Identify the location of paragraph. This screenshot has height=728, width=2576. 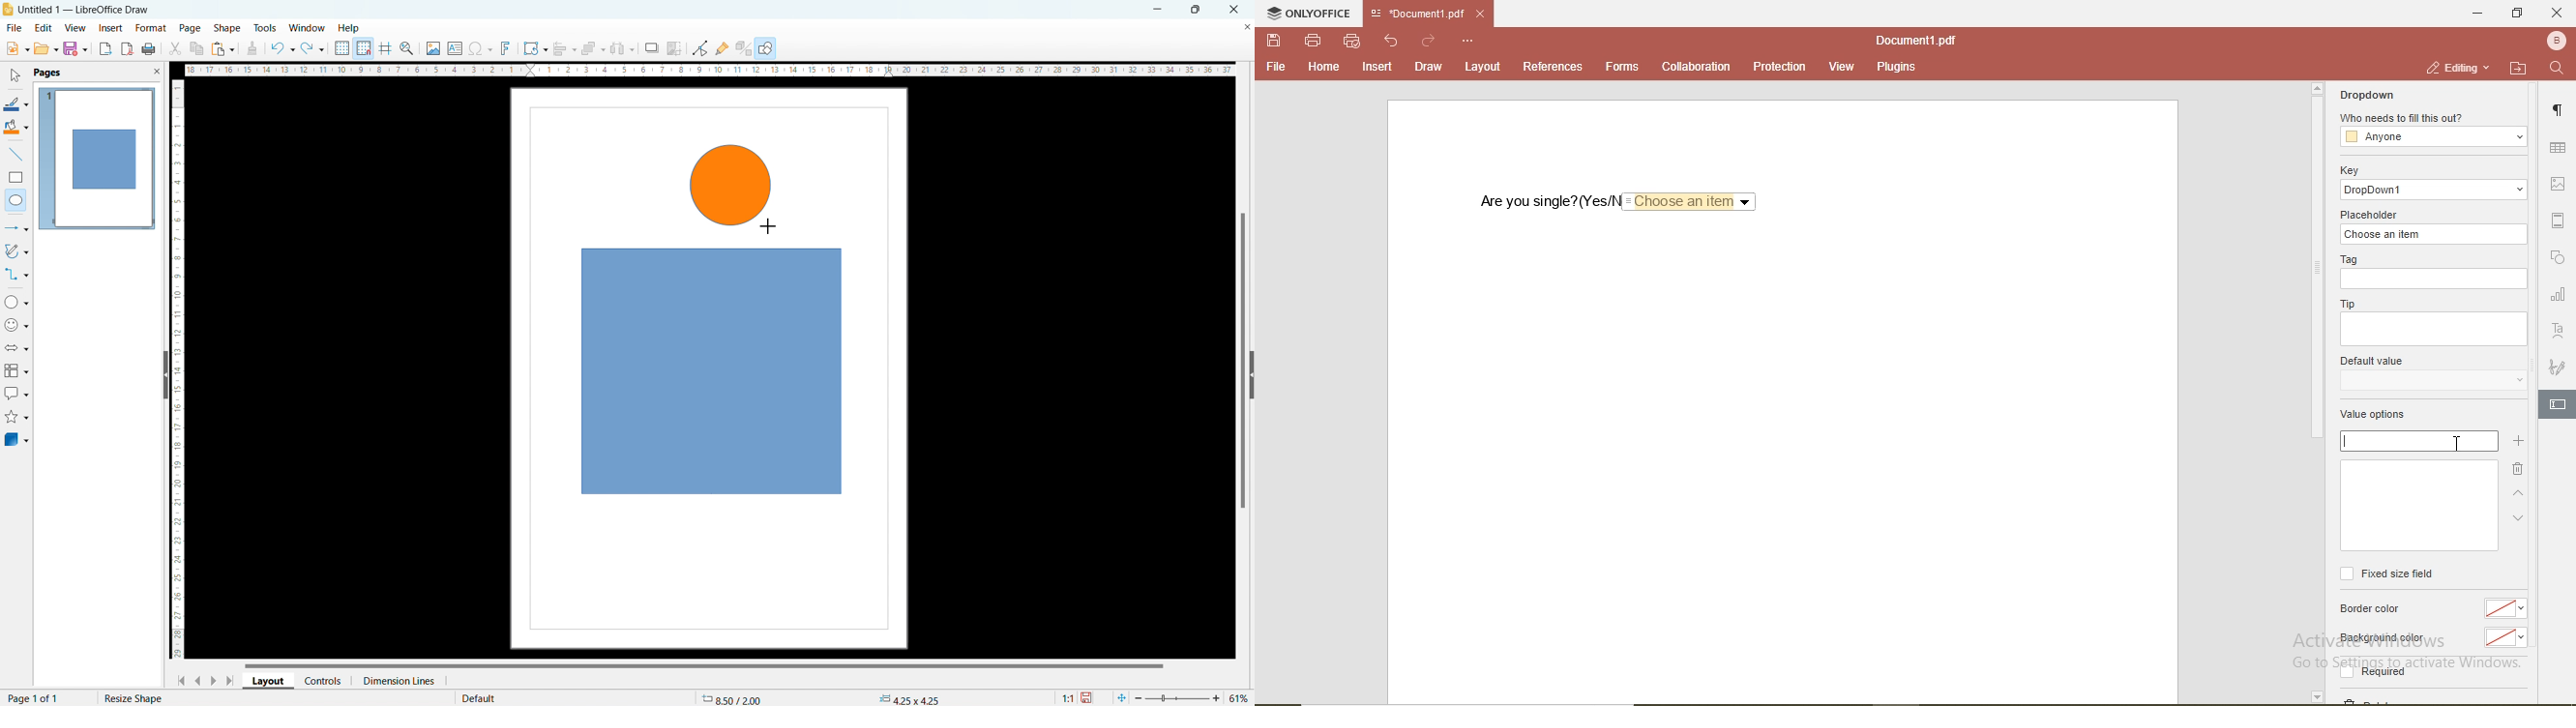
(2561, 105).